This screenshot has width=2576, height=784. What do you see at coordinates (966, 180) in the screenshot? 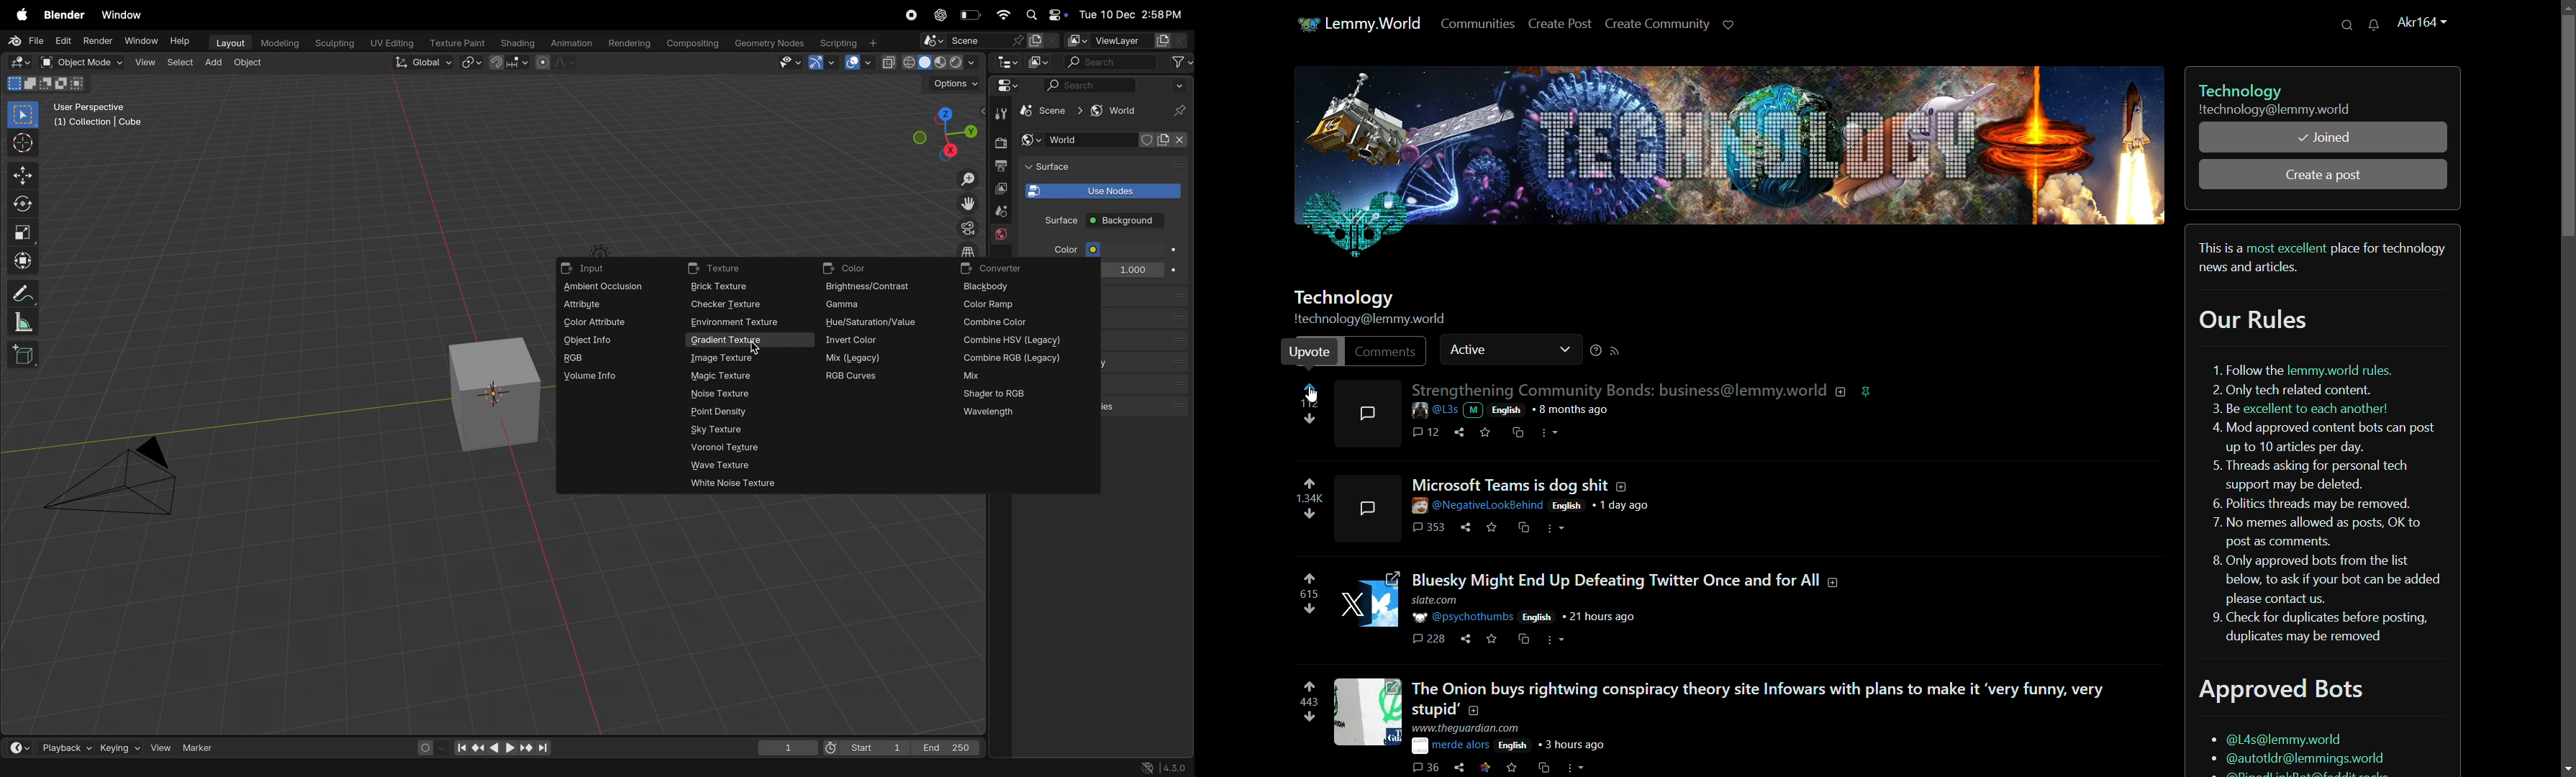
I see `Zoom` at bounding box center [966, 180].